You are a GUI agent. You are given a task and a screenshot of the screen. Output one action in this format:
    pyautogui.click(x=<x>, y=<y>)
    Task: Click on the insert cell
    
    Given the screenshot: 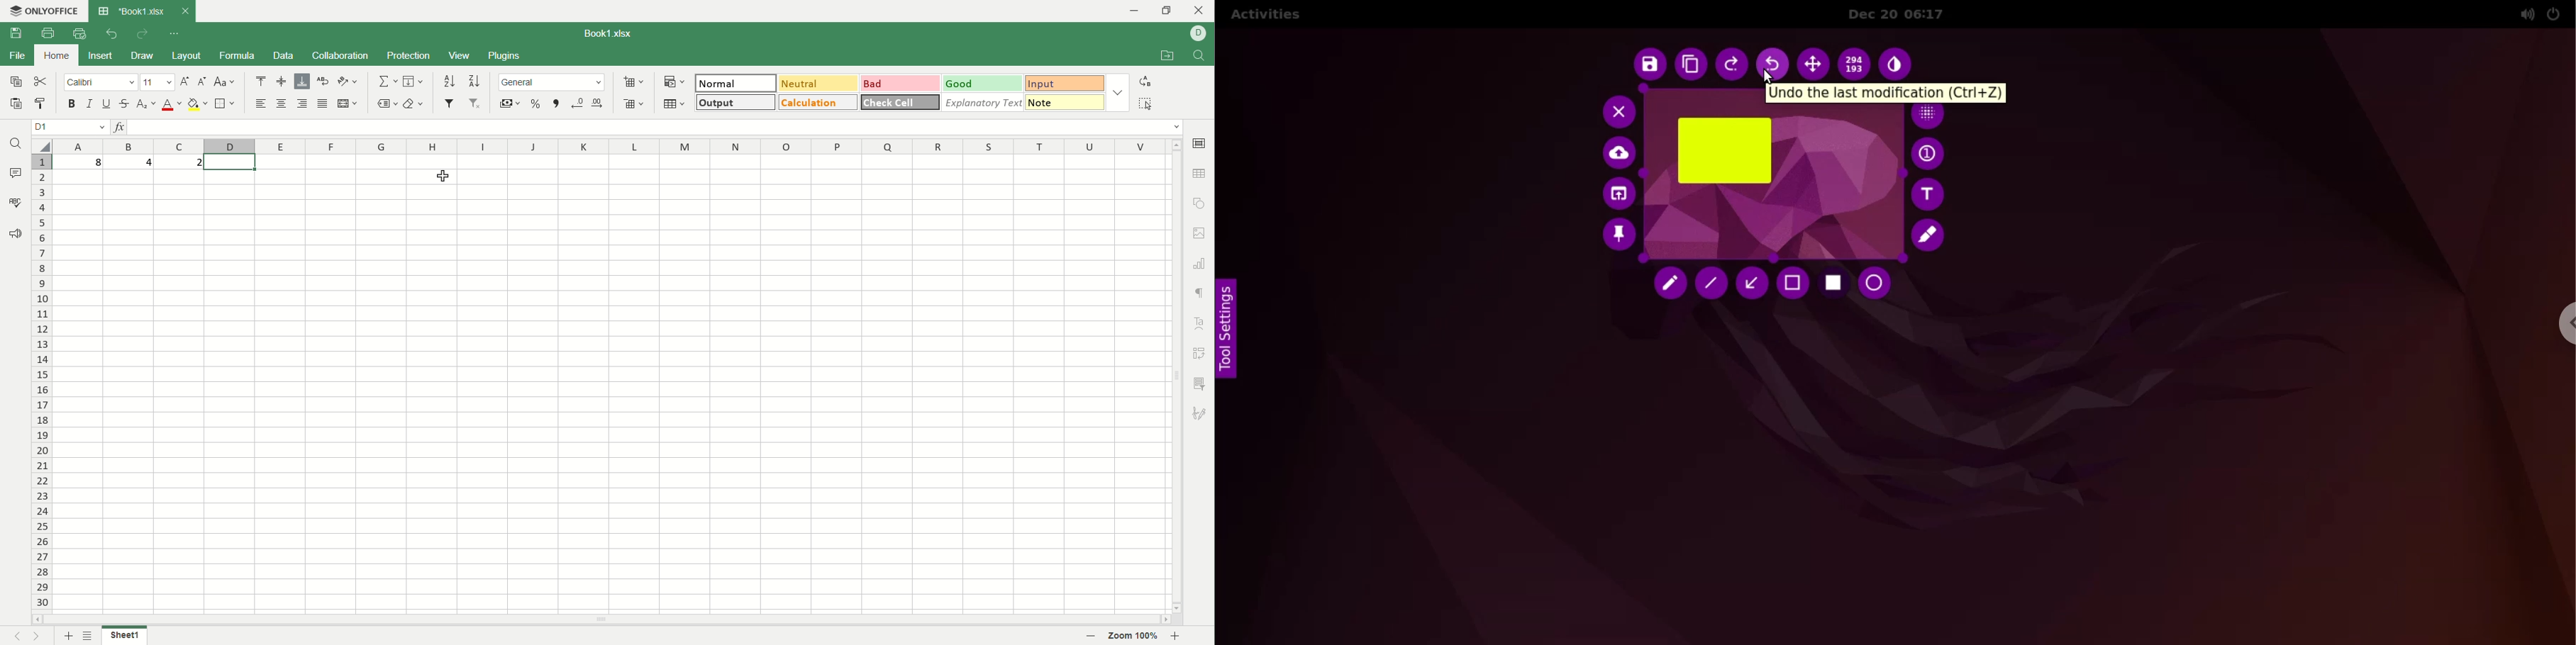 What is the action you would take?
    pyautogui.click(x=633, y=83)
    